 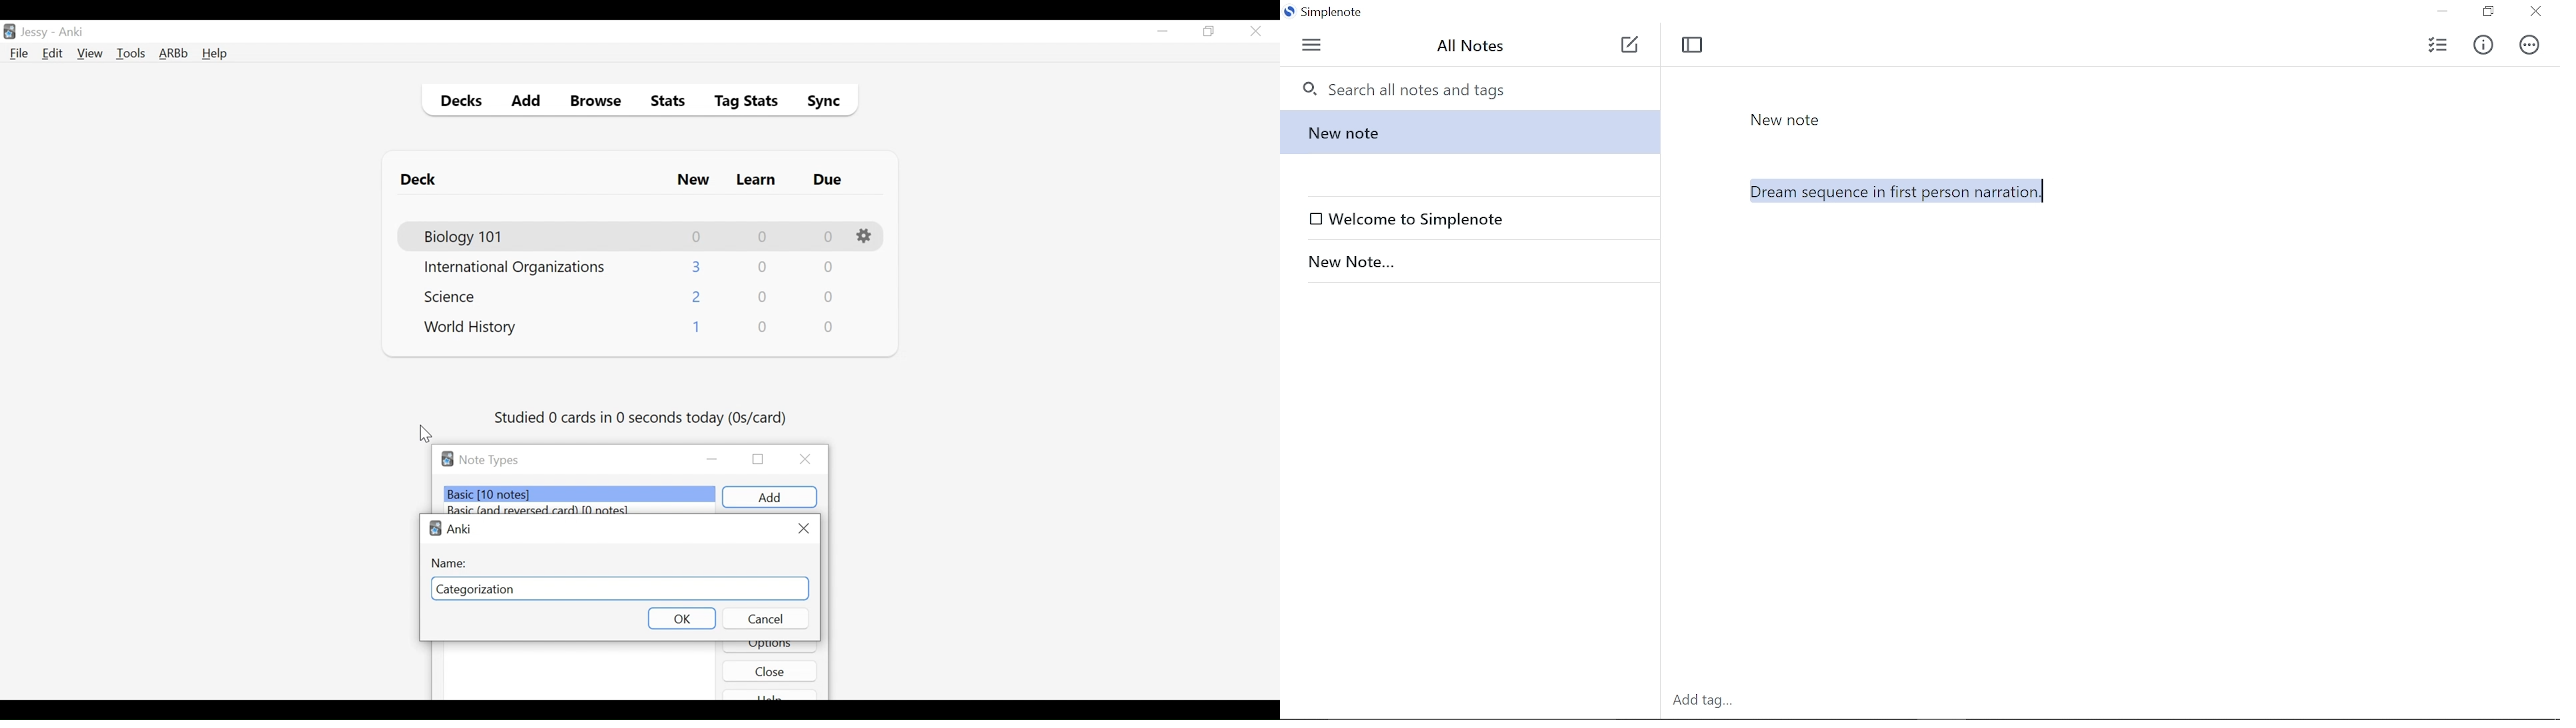 I want to click on Browse, so click(x=598, y=103).